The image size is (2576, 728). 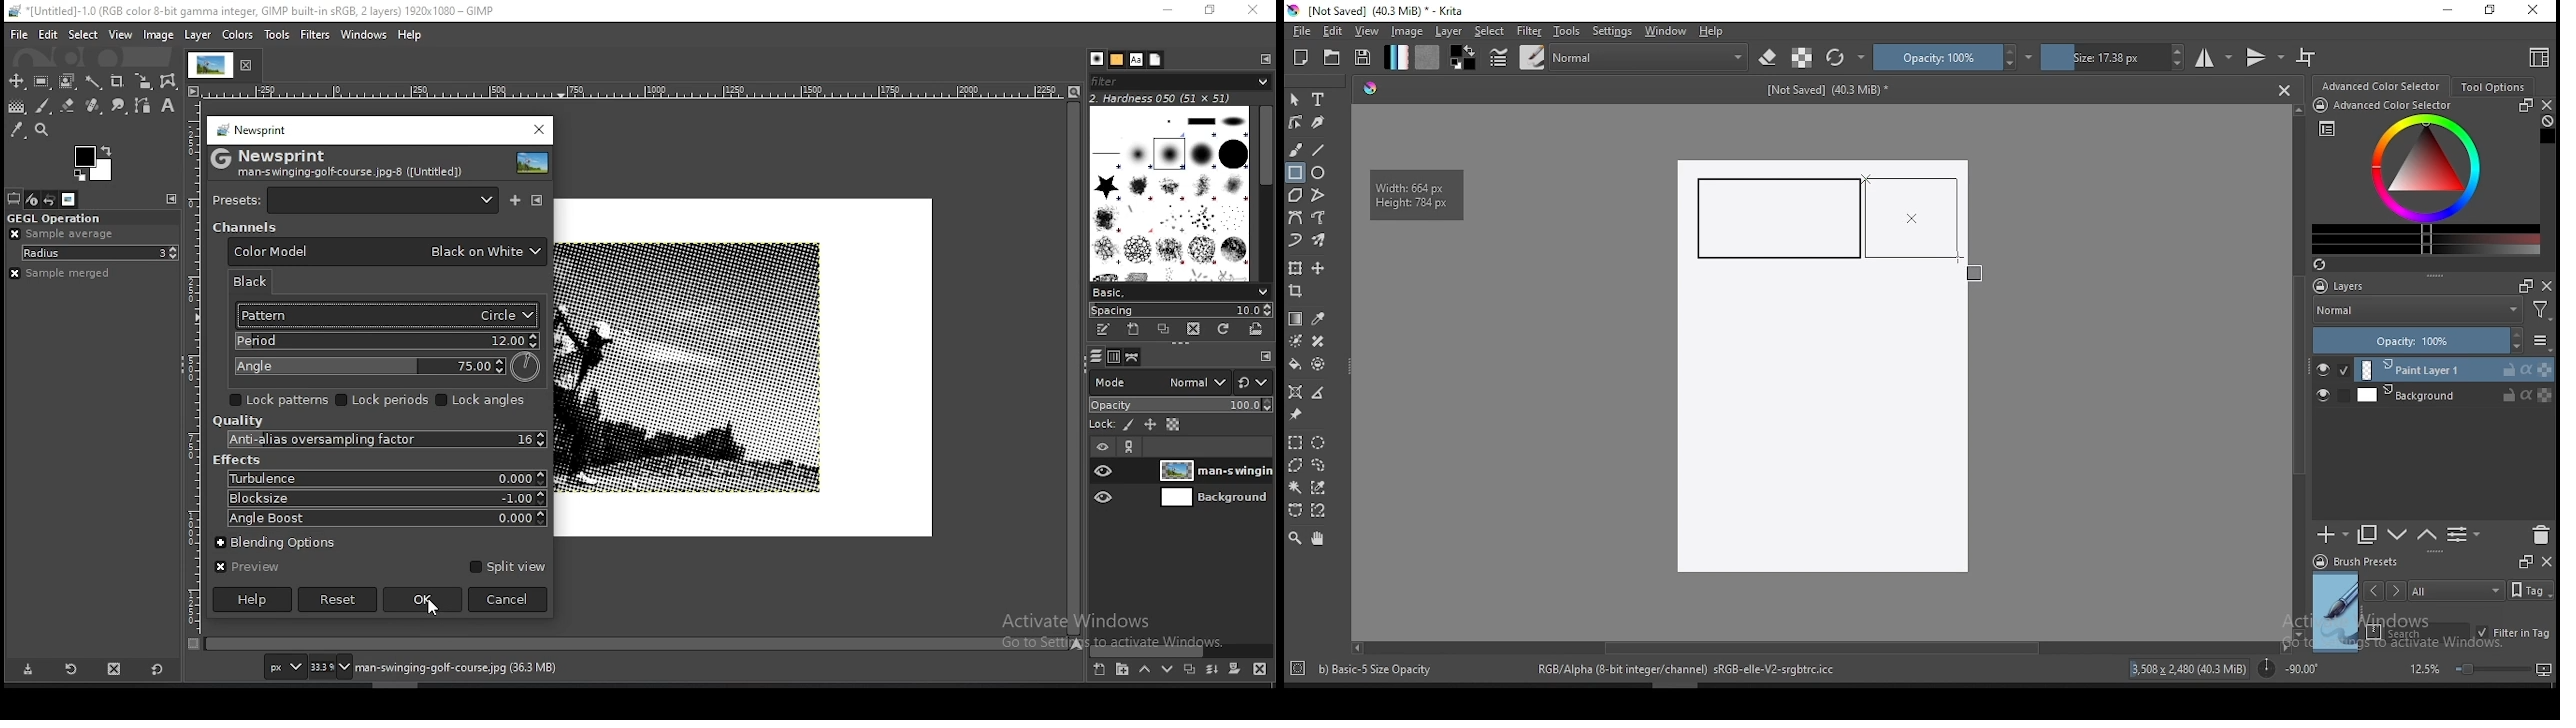 I want to click on save, so click(x=1363, y=58).